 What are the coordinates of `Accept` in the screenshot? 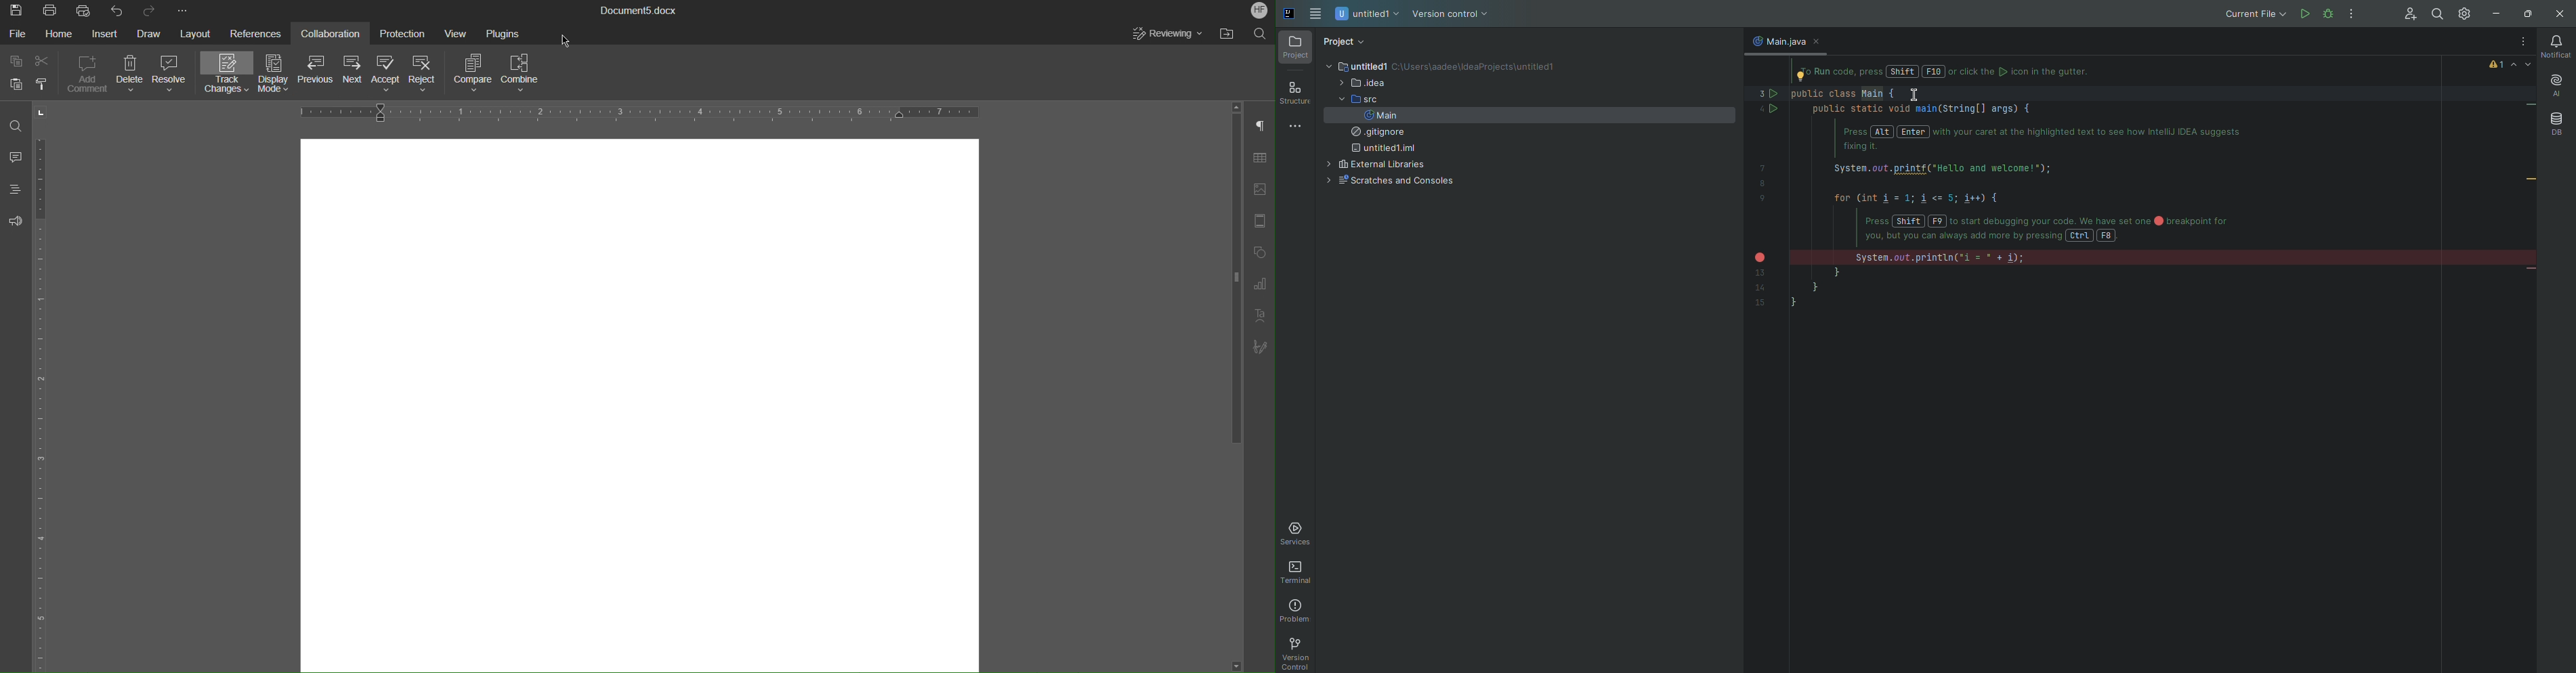 It's located at (392, 74).